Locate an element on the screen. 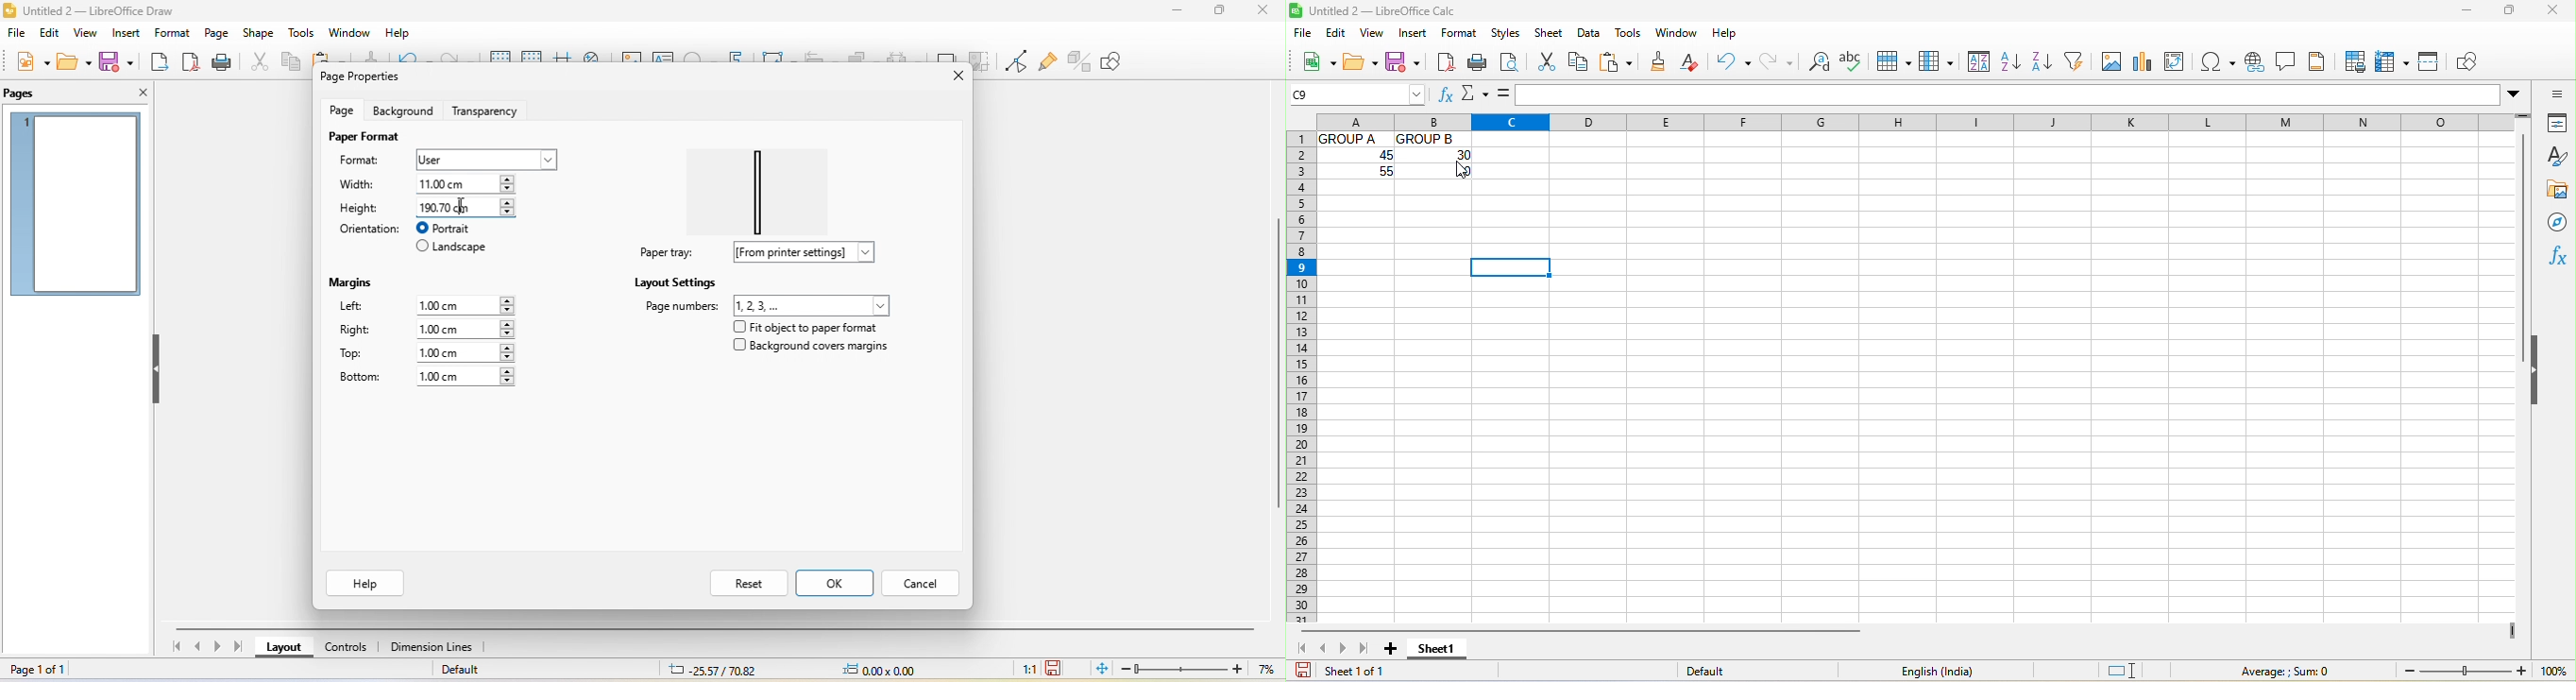 The image size is (2576, 700). paste is located at coordinates (1619, 63).